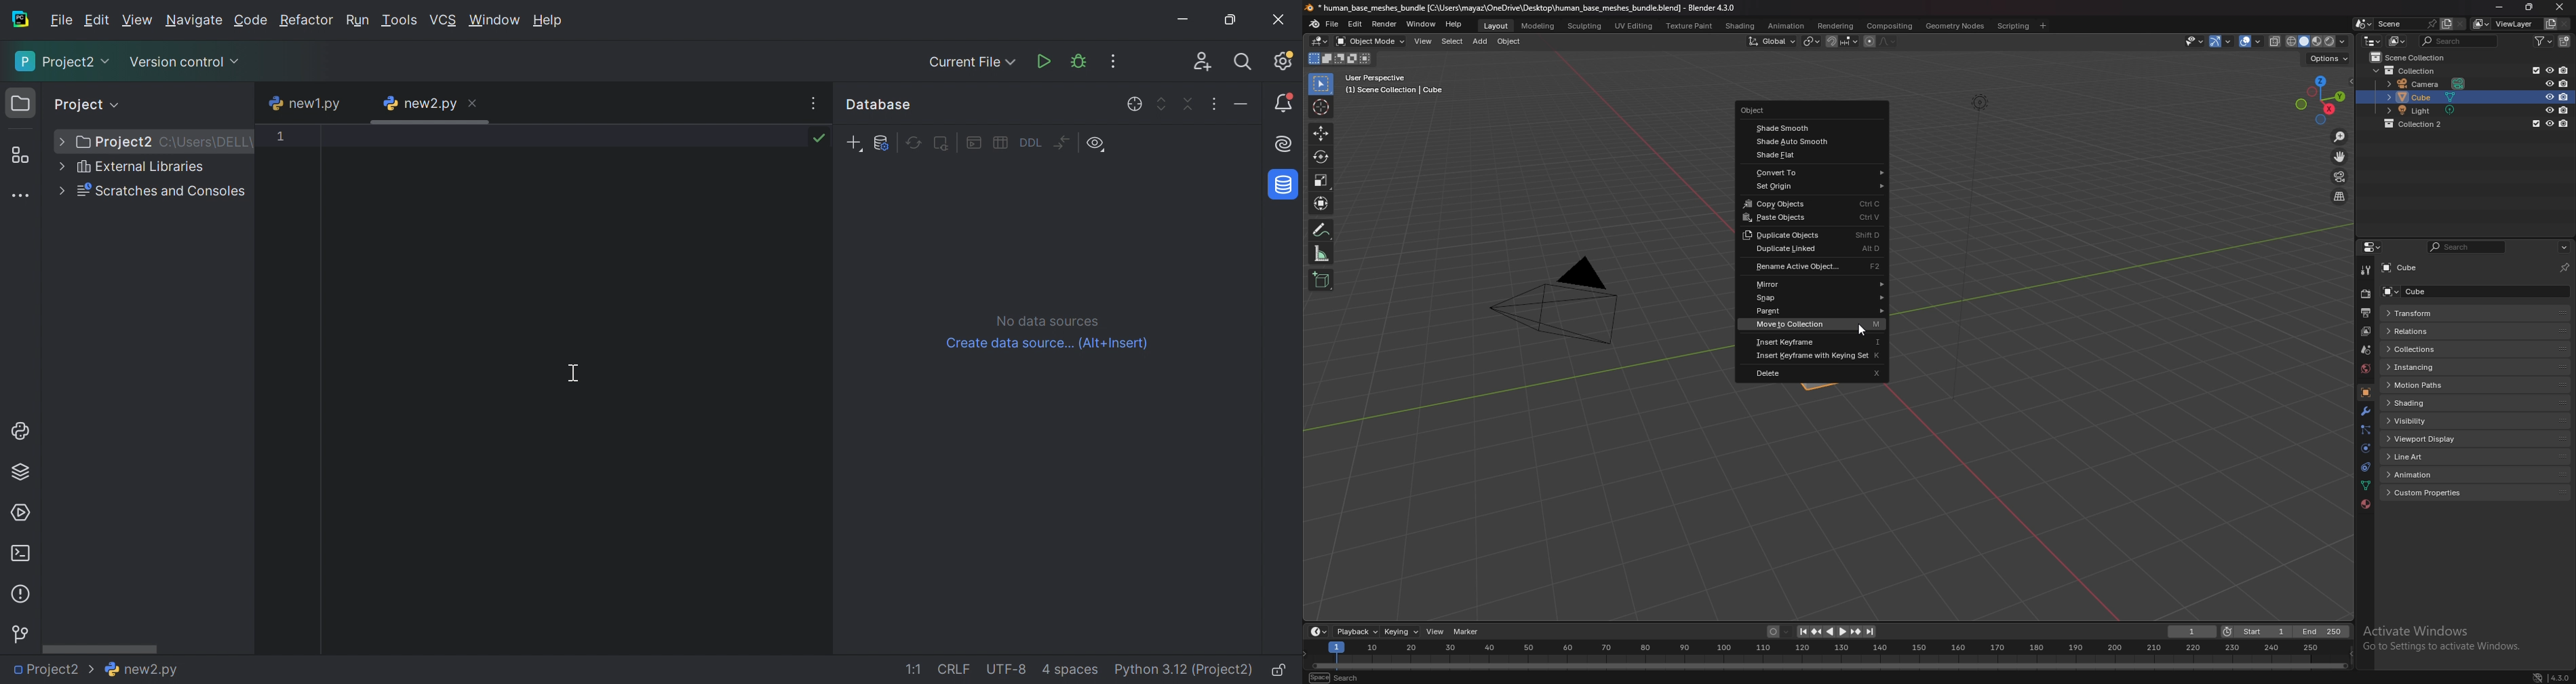 This screenshot has width=2576, height=700. I want to click on Updates available. IDE and Project Settings, so click(1283, 62).